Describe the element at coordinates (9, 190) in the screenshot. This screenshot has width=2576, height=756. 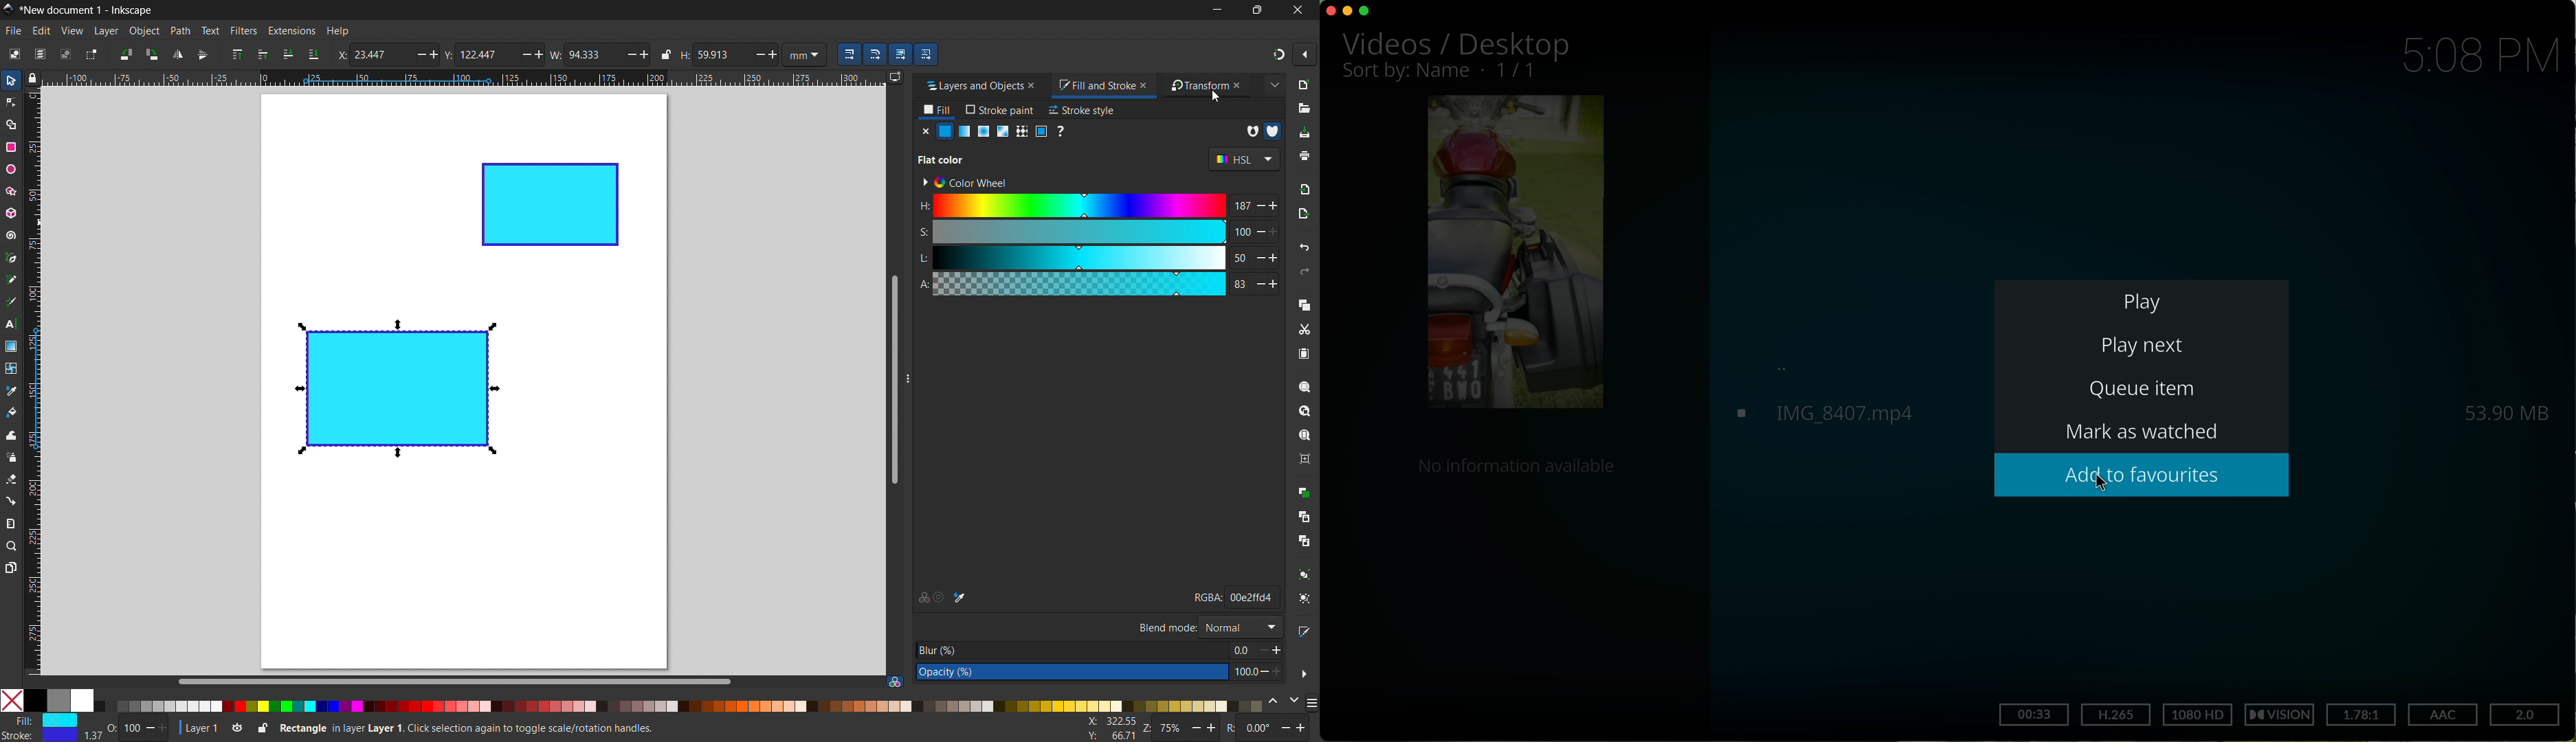
I see `star/polygon tool` at that location.